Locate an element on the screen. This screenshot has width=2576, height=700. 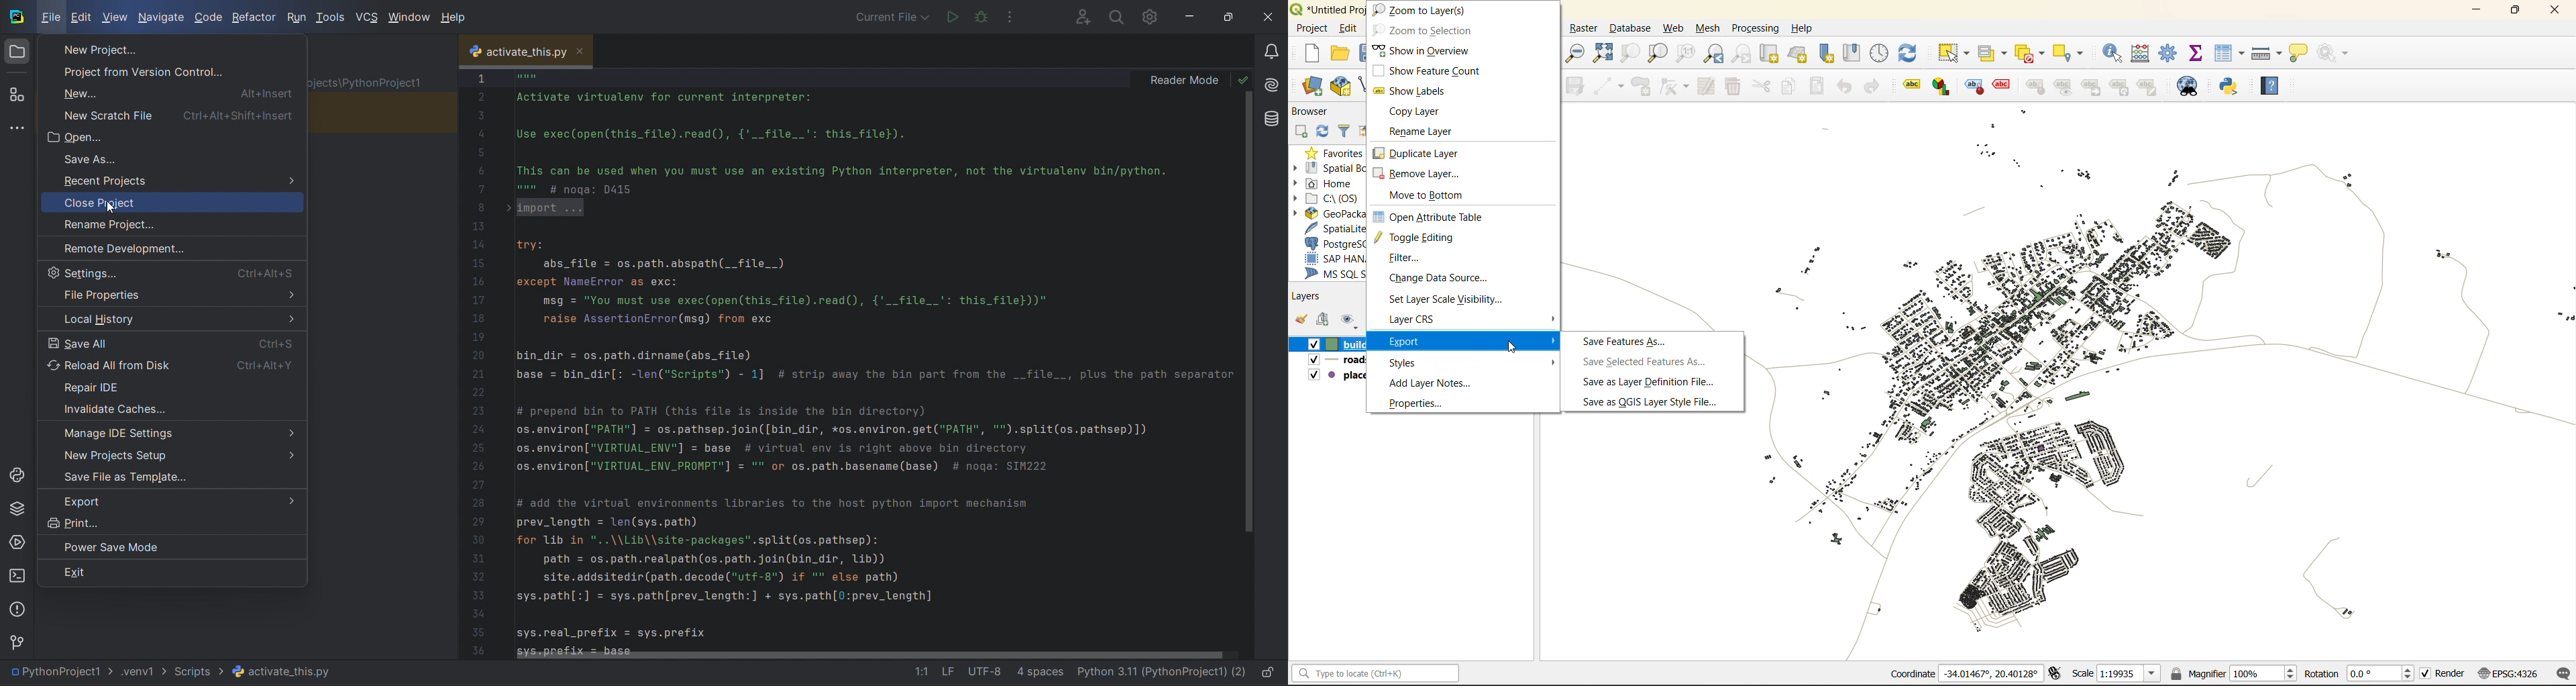
settings is located at coordinates (169, 271).